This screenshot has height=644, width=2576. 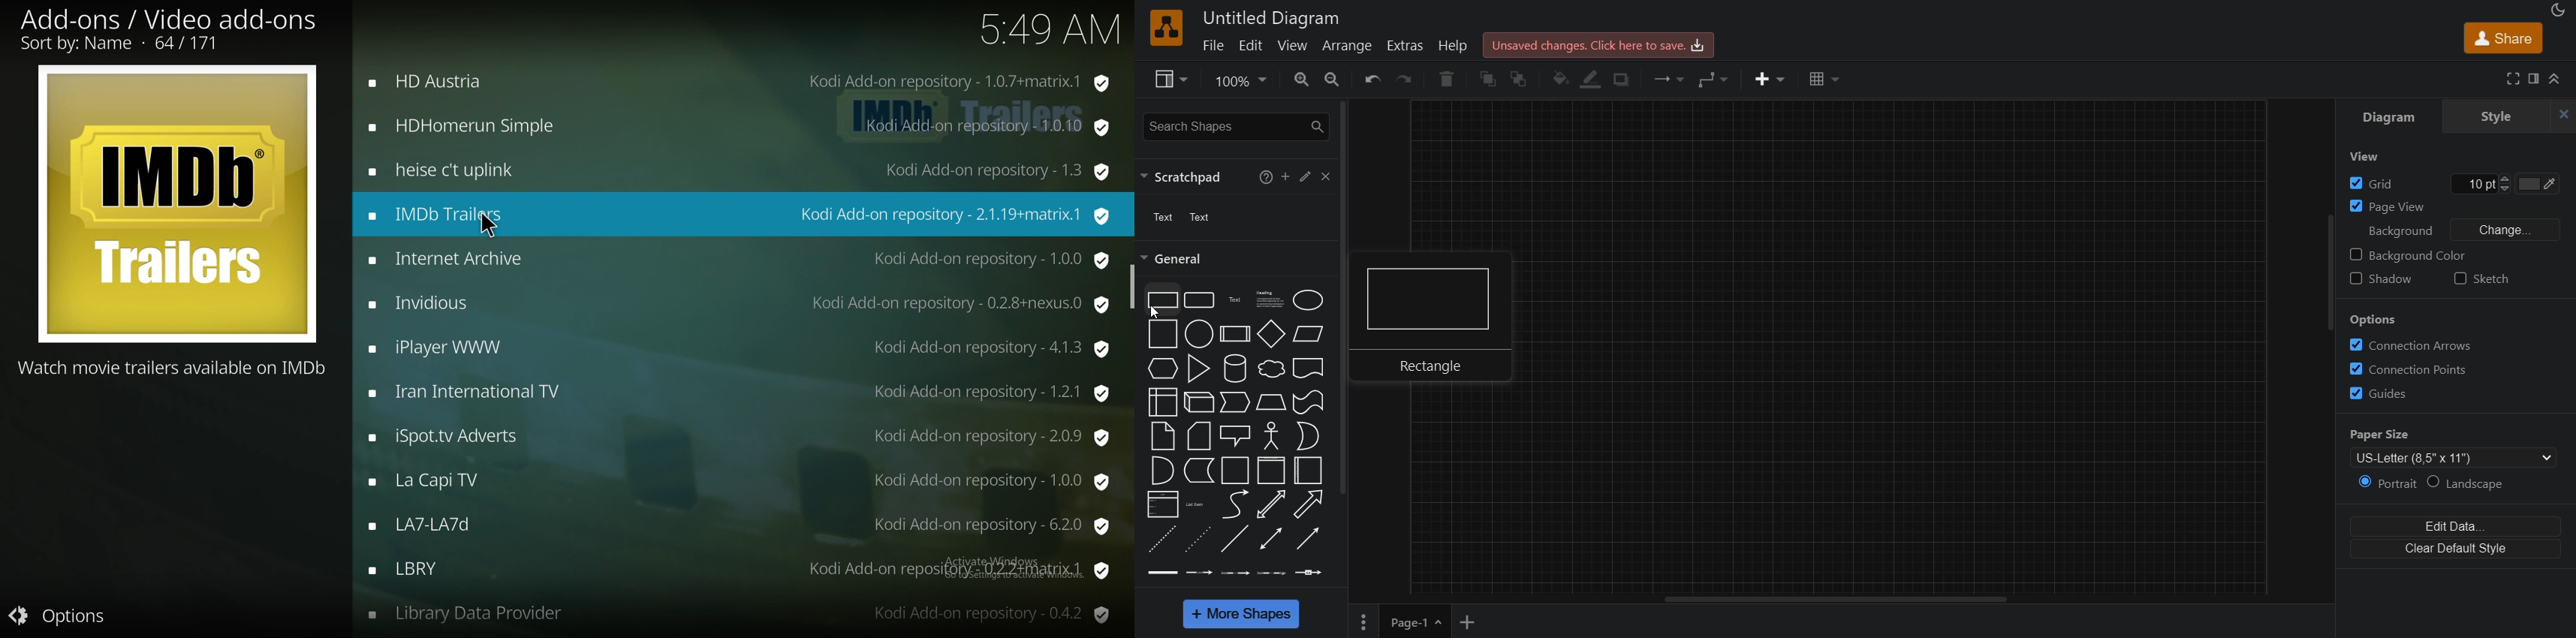 What do you see at coordinates (2385, 432) in the screenshot?
I see `paper size` at bounding box center [2385, 432].